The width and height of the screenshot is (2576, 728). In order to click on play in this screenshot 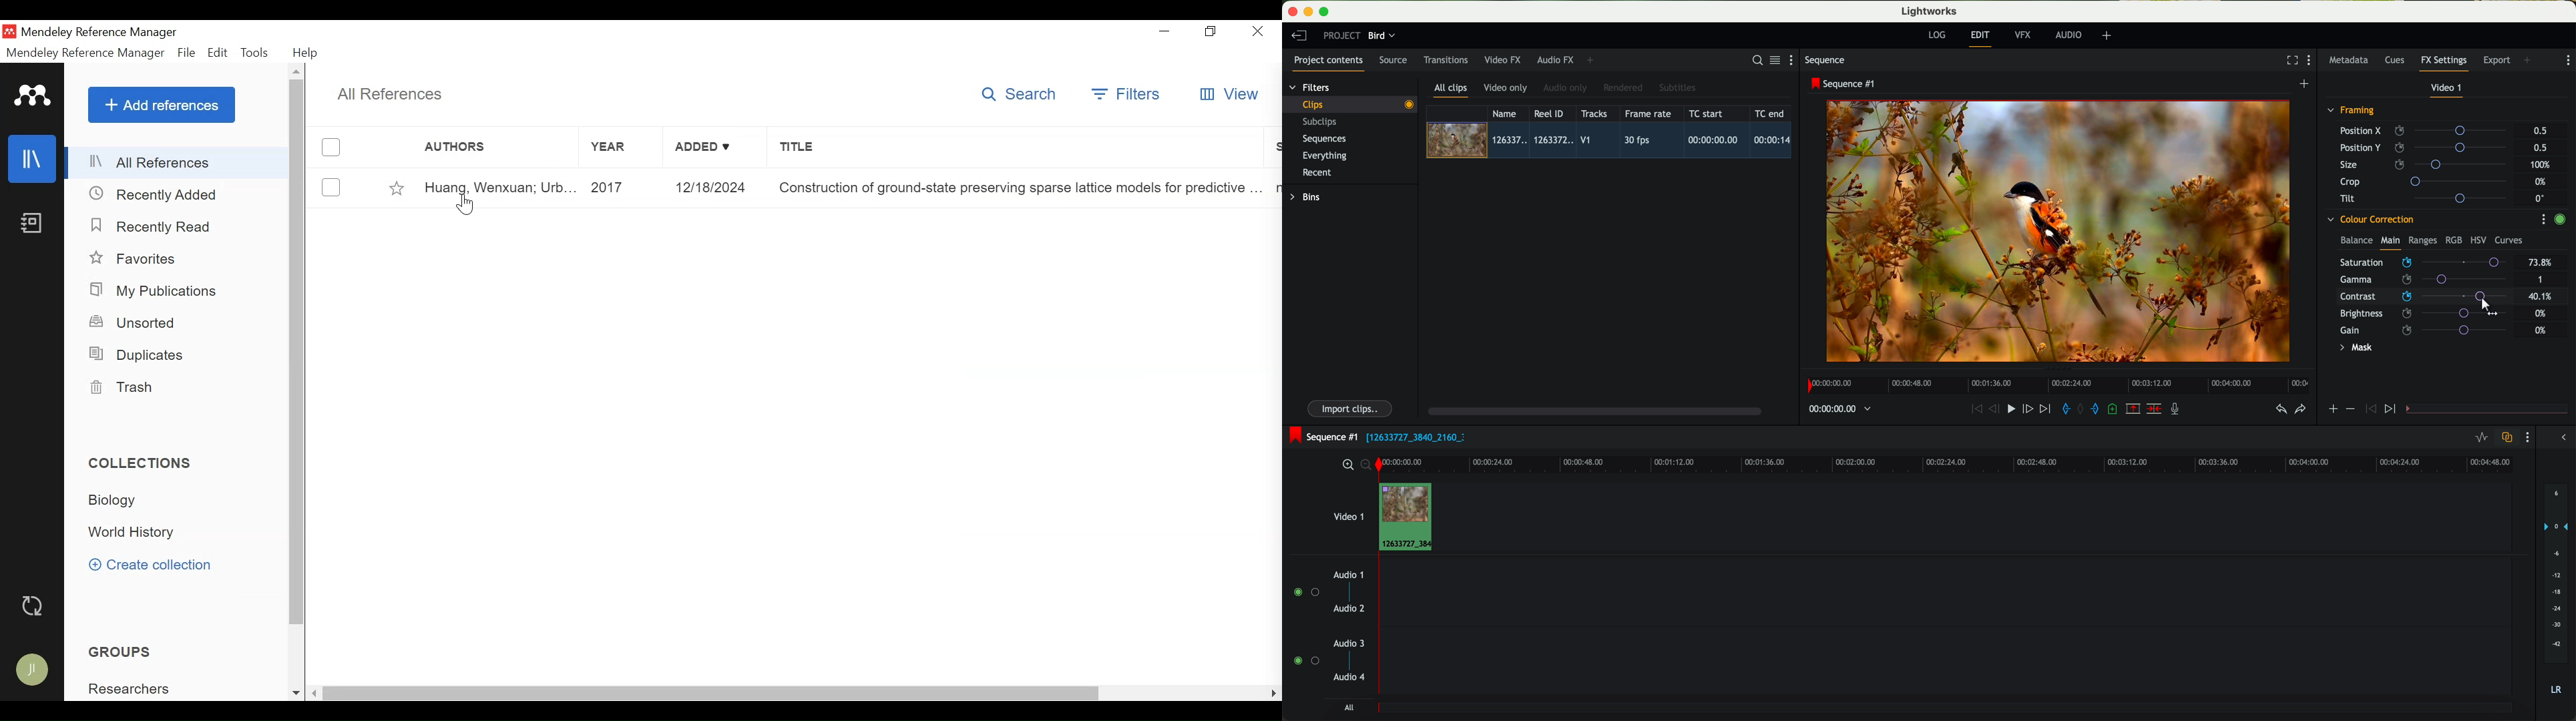, I will do `click(2010, 408)`.